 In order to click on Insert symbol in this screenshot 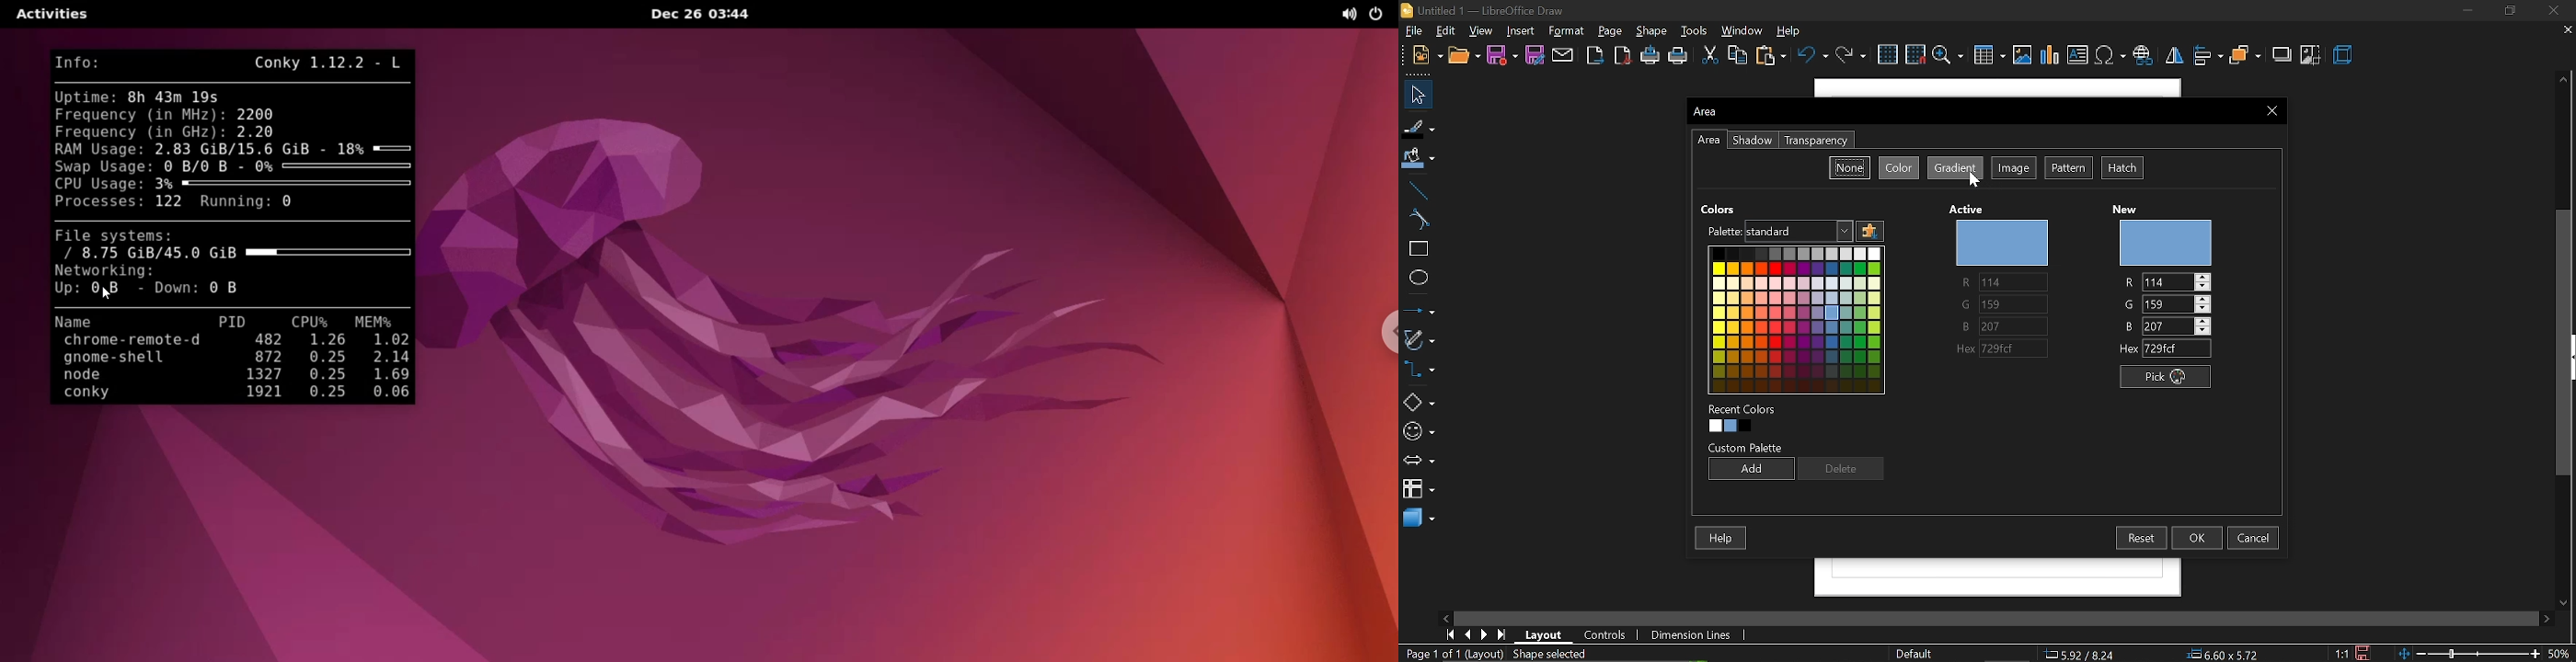, I will do `click(2110, 58)`.